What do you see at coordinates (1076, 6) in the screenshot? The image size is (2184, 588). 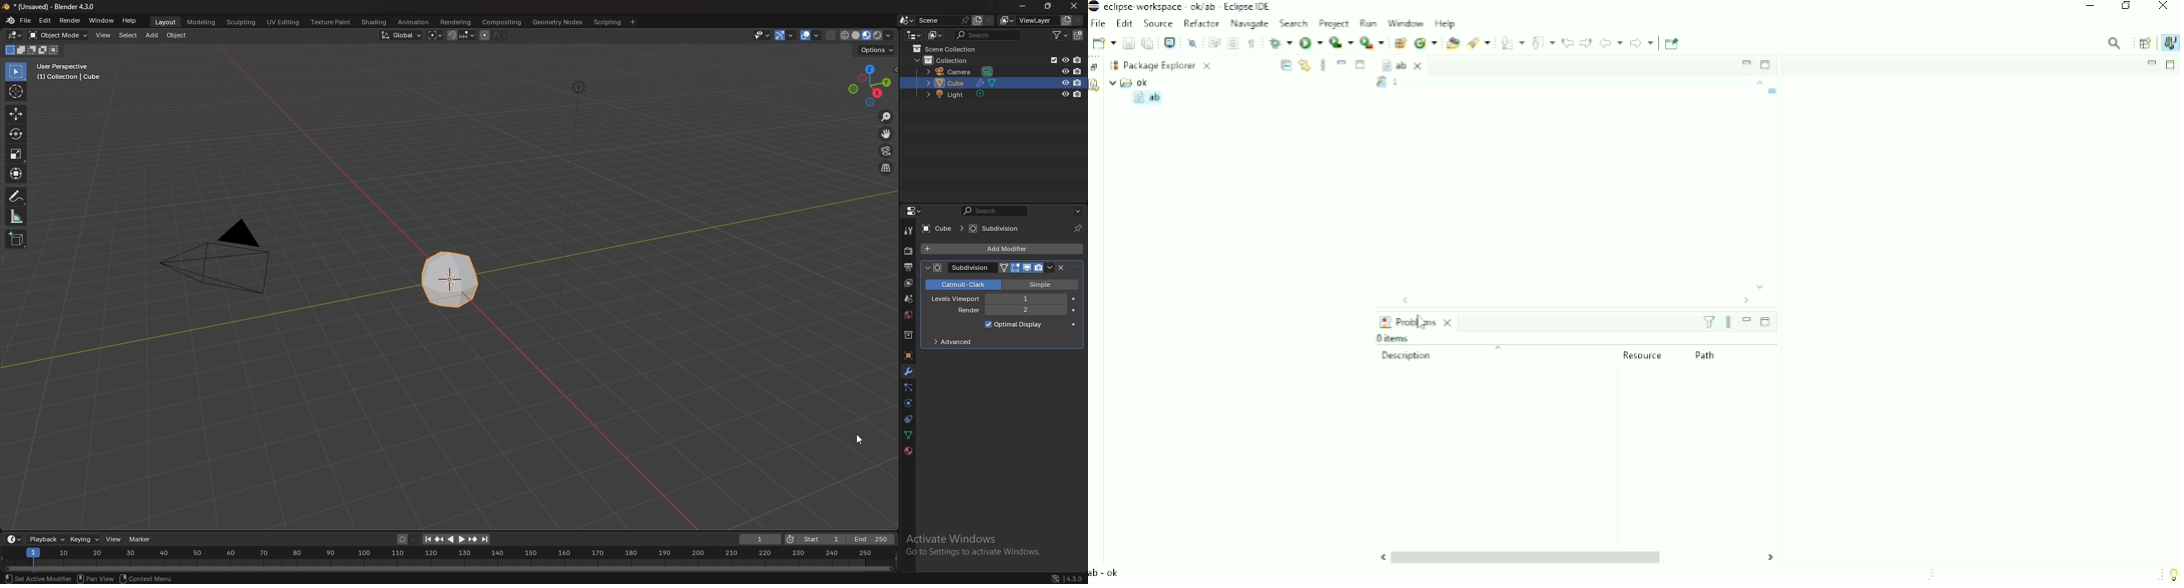 I see `close` at bounding box center [1076, 6].